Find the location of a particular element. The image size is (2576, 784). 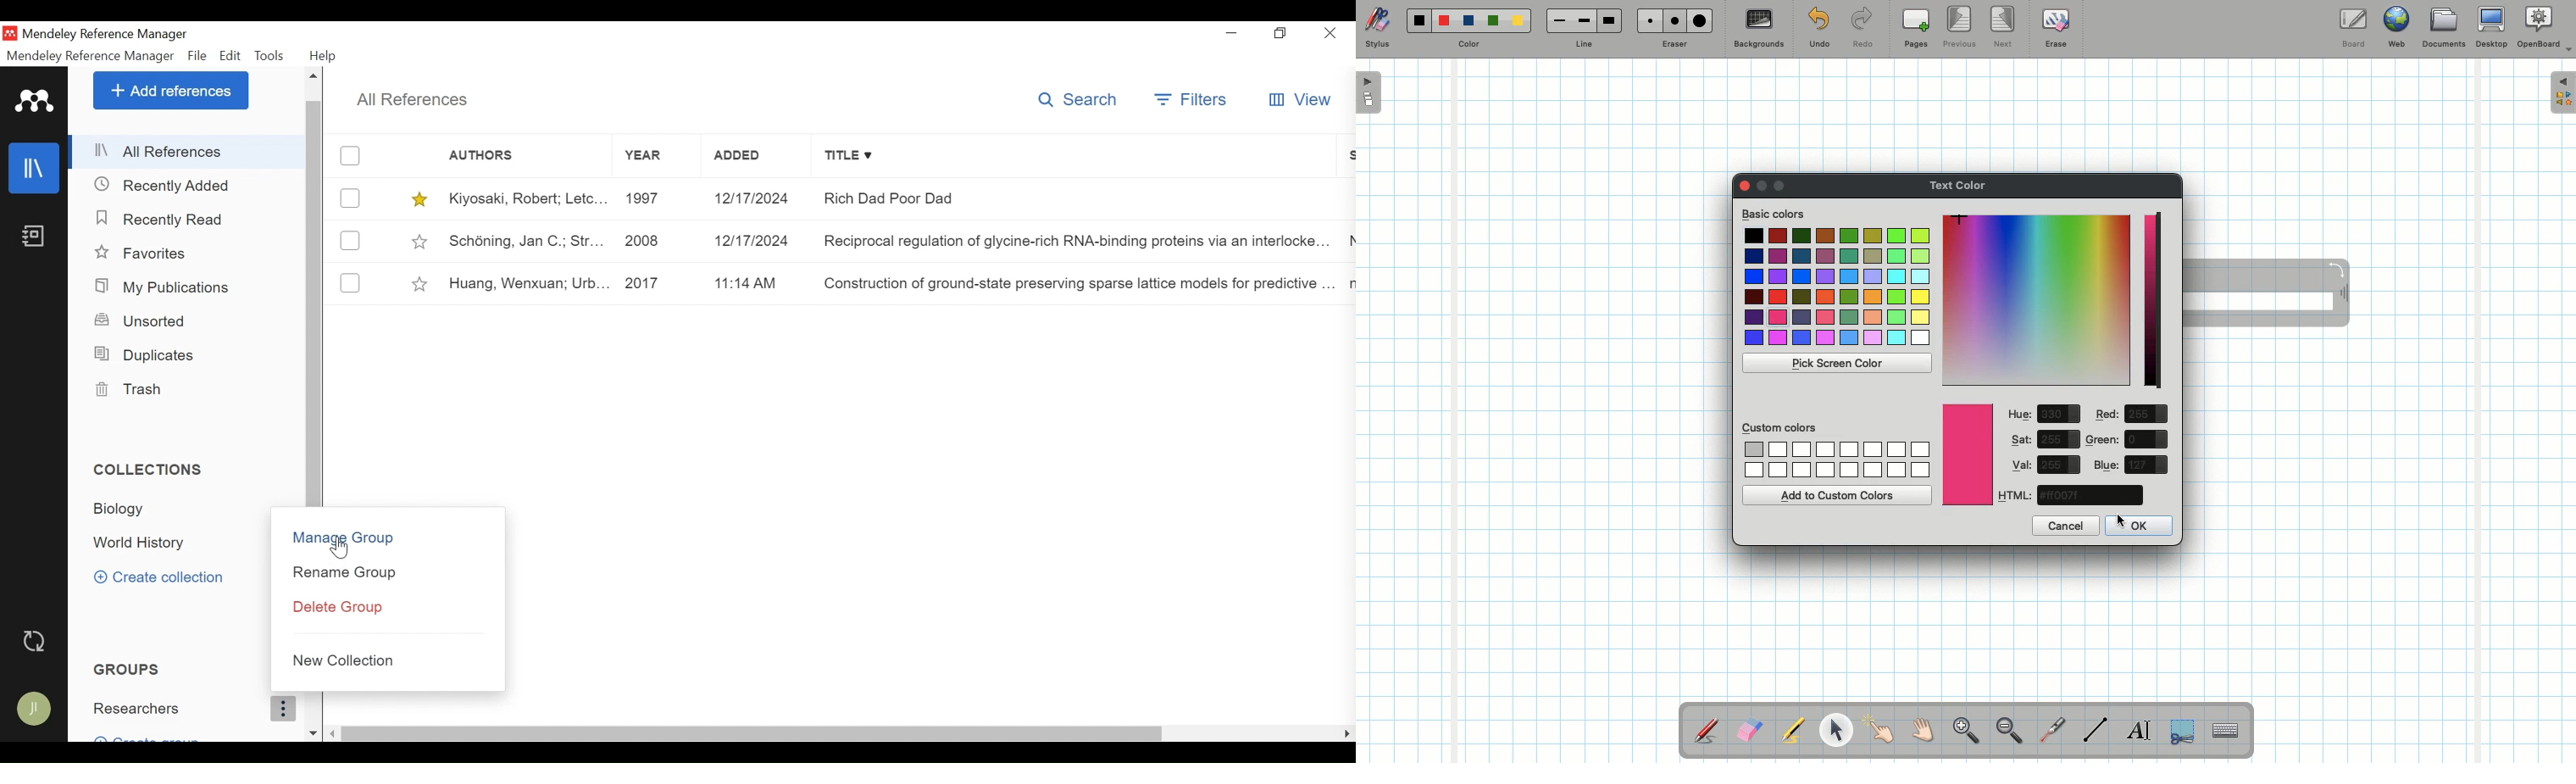

Stylus is located at coordinates (1377, 28).